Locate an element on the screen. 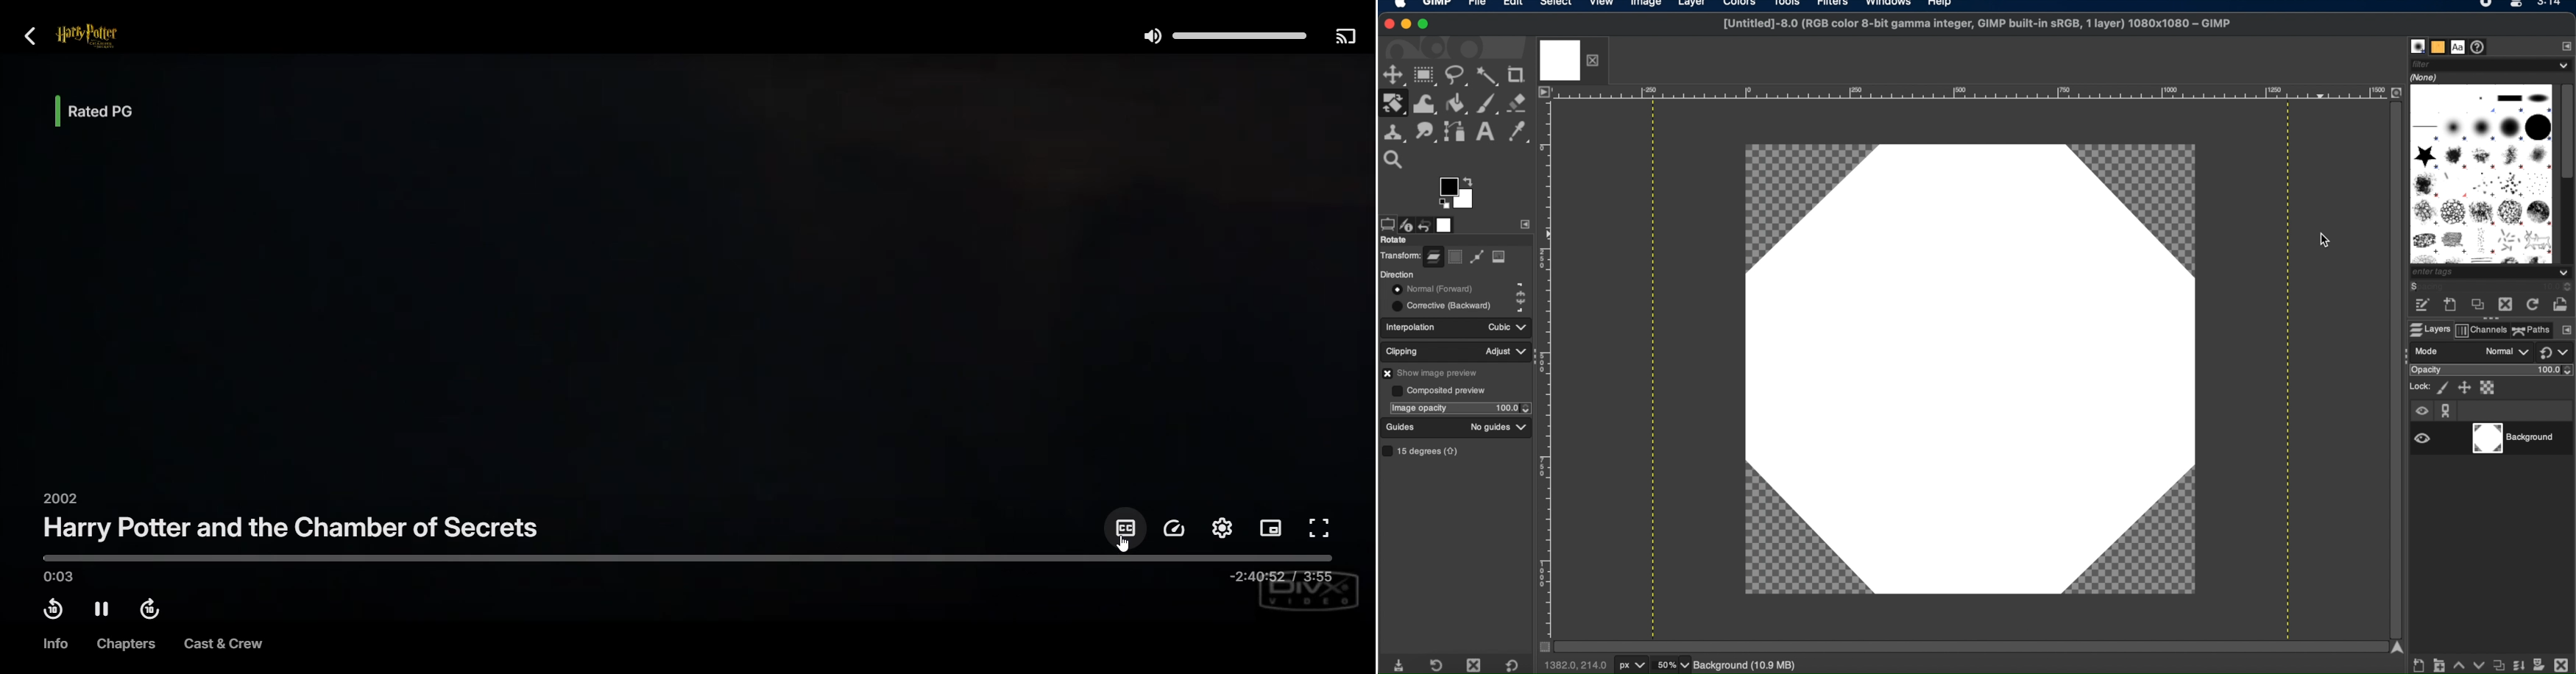 This screenshot has height=700, width=2576. canvas is located at coordinates (1968, 371).